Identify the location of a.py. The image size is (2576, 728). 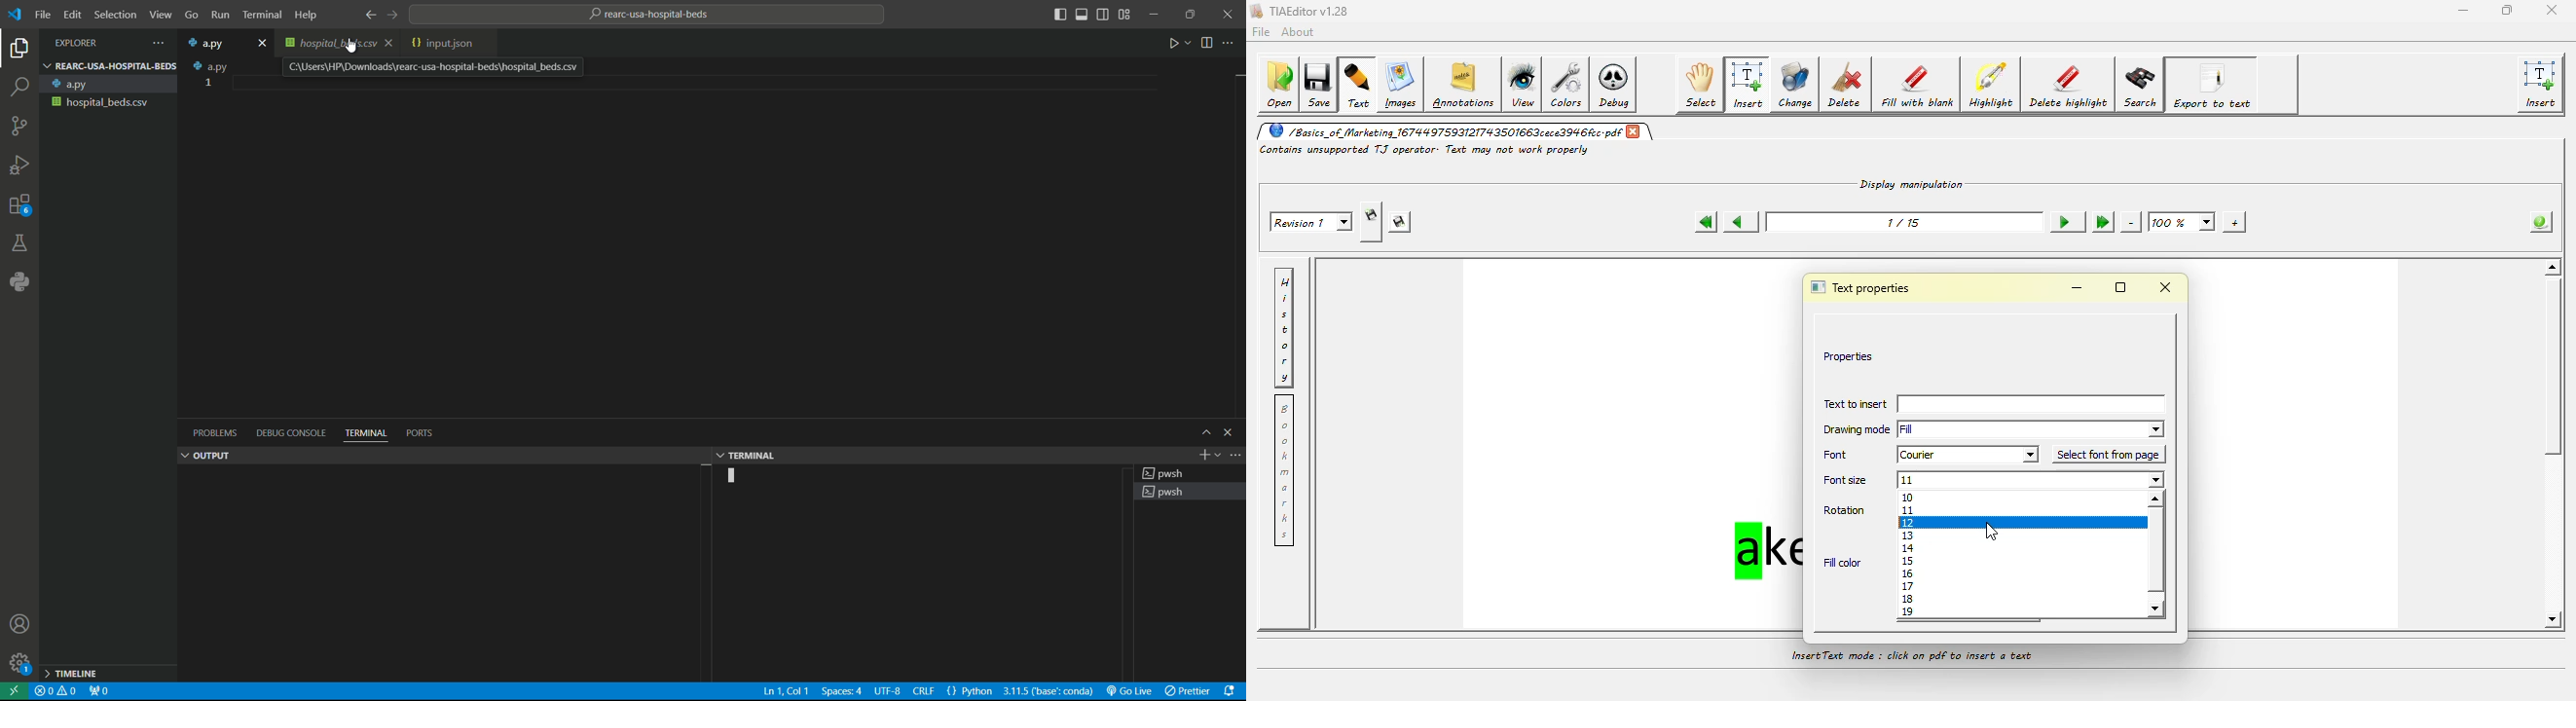
(210, 42).